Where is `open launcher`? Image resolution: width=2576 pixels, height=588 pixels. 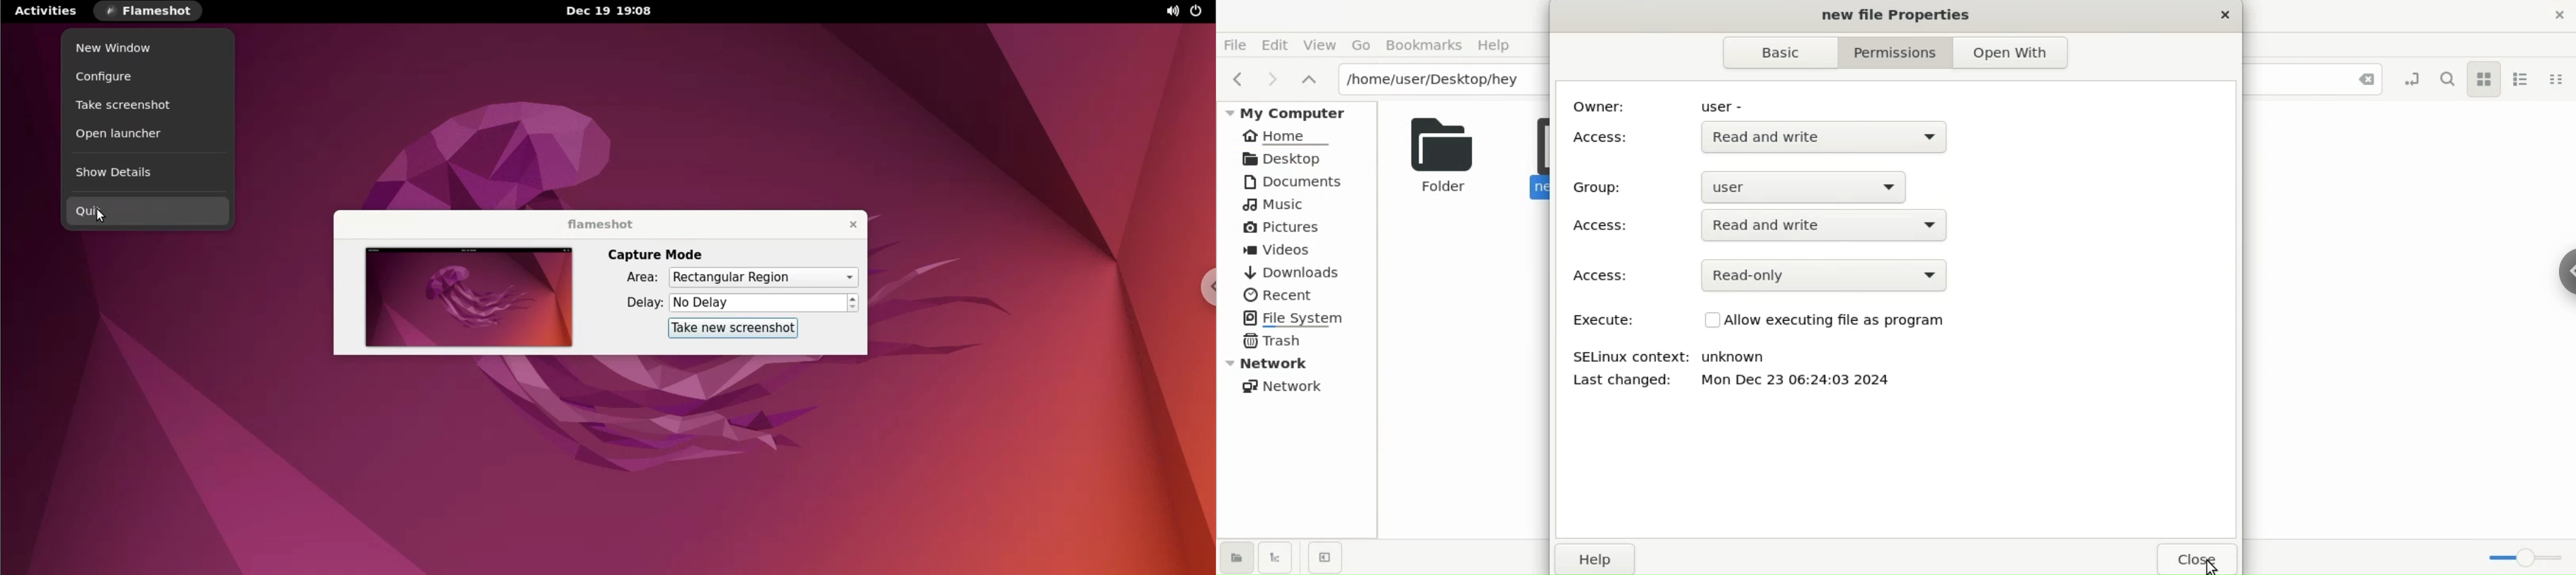
open launcher is located at coordinates (146, 139).